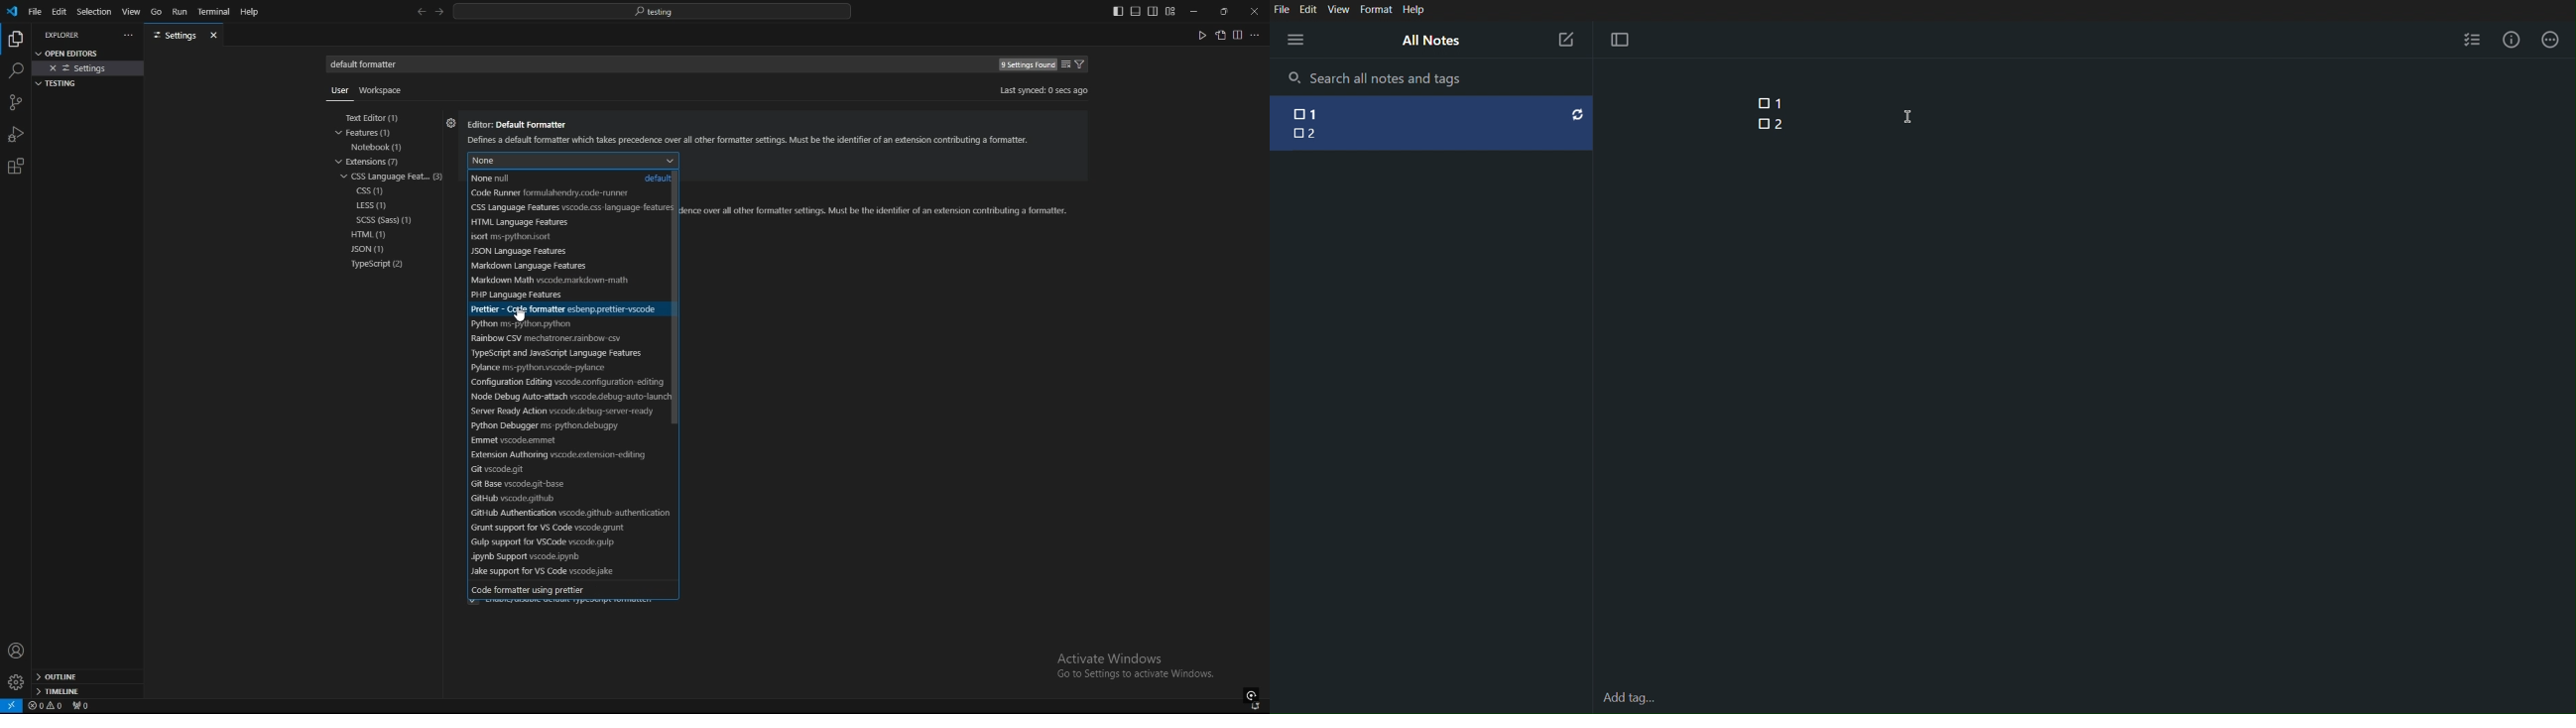  Describe the element at coordinates (527, 313) in the screenshot. I see `cursor` at that location.